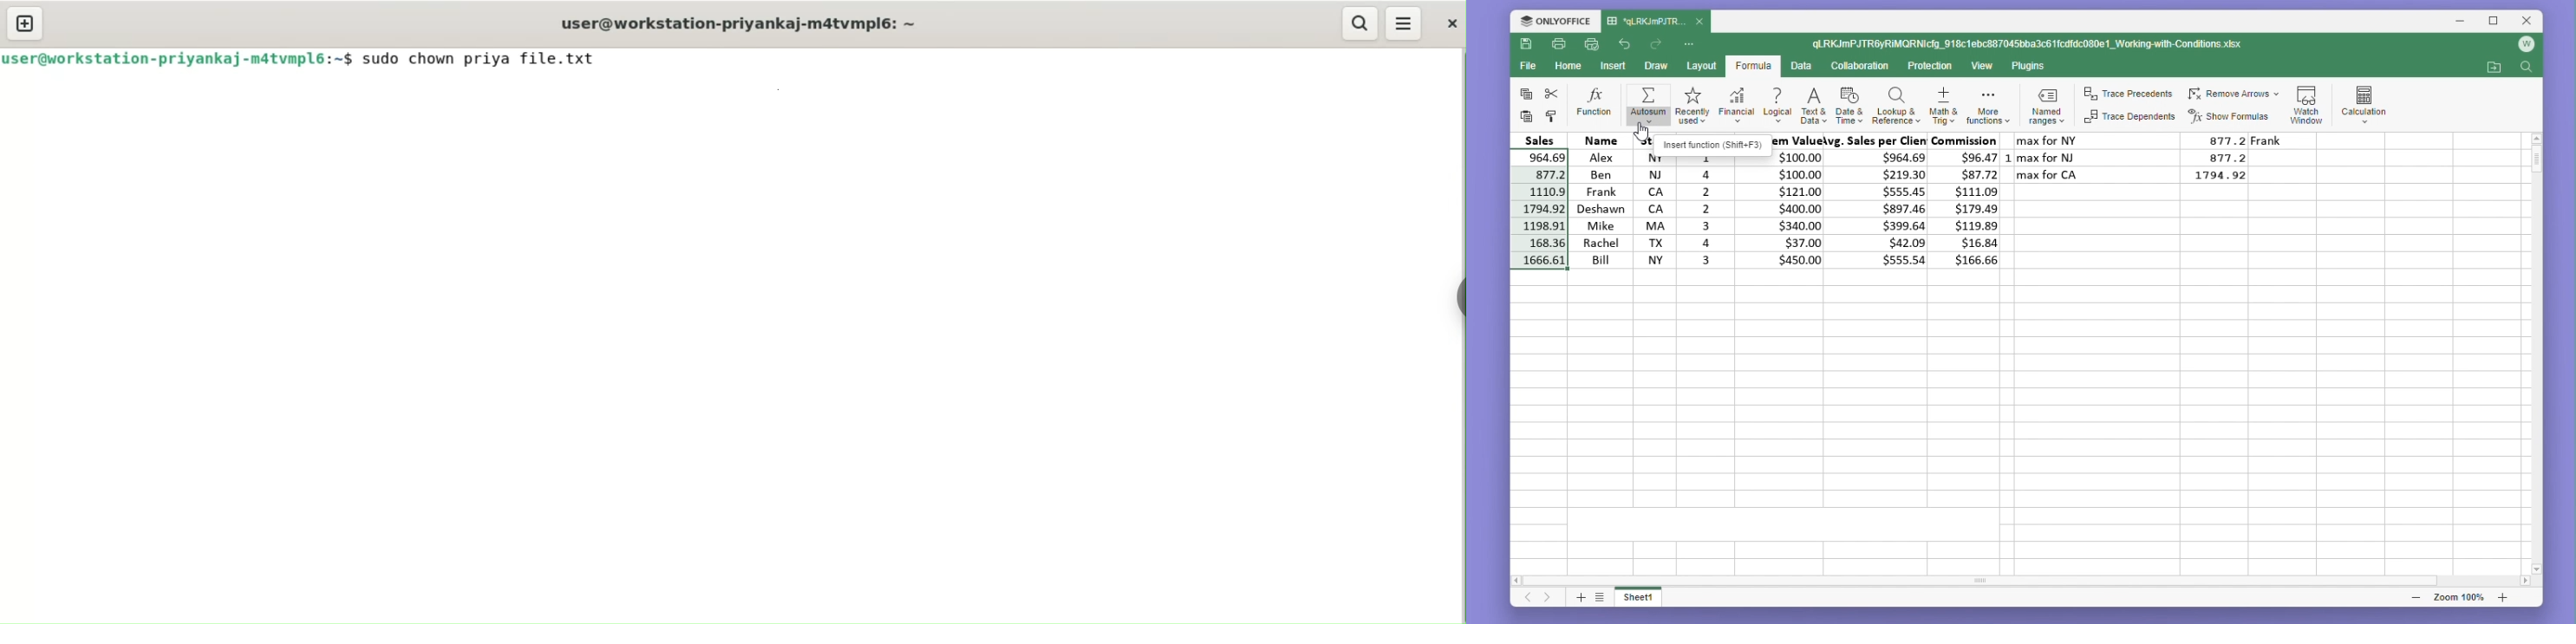 The height and width of the screenshot is (644, 2576). I want to click on user@workstation-priyankaj-m4tvmlp6:~$, so click(179, 58).